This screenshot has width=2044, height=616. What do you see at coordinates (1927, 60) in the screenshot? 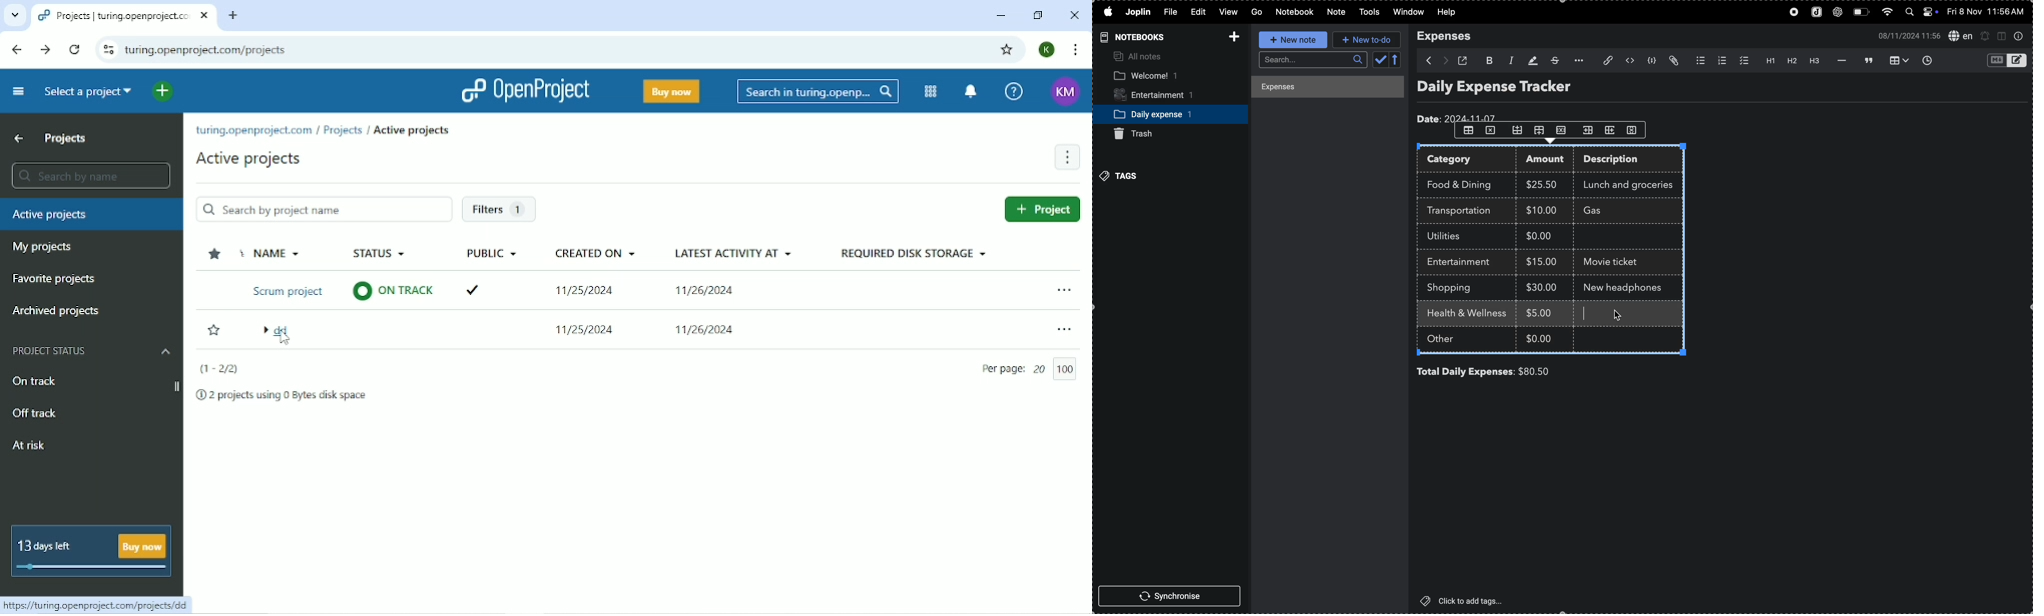
I see `insert time` at bounding box center [1927, 60].